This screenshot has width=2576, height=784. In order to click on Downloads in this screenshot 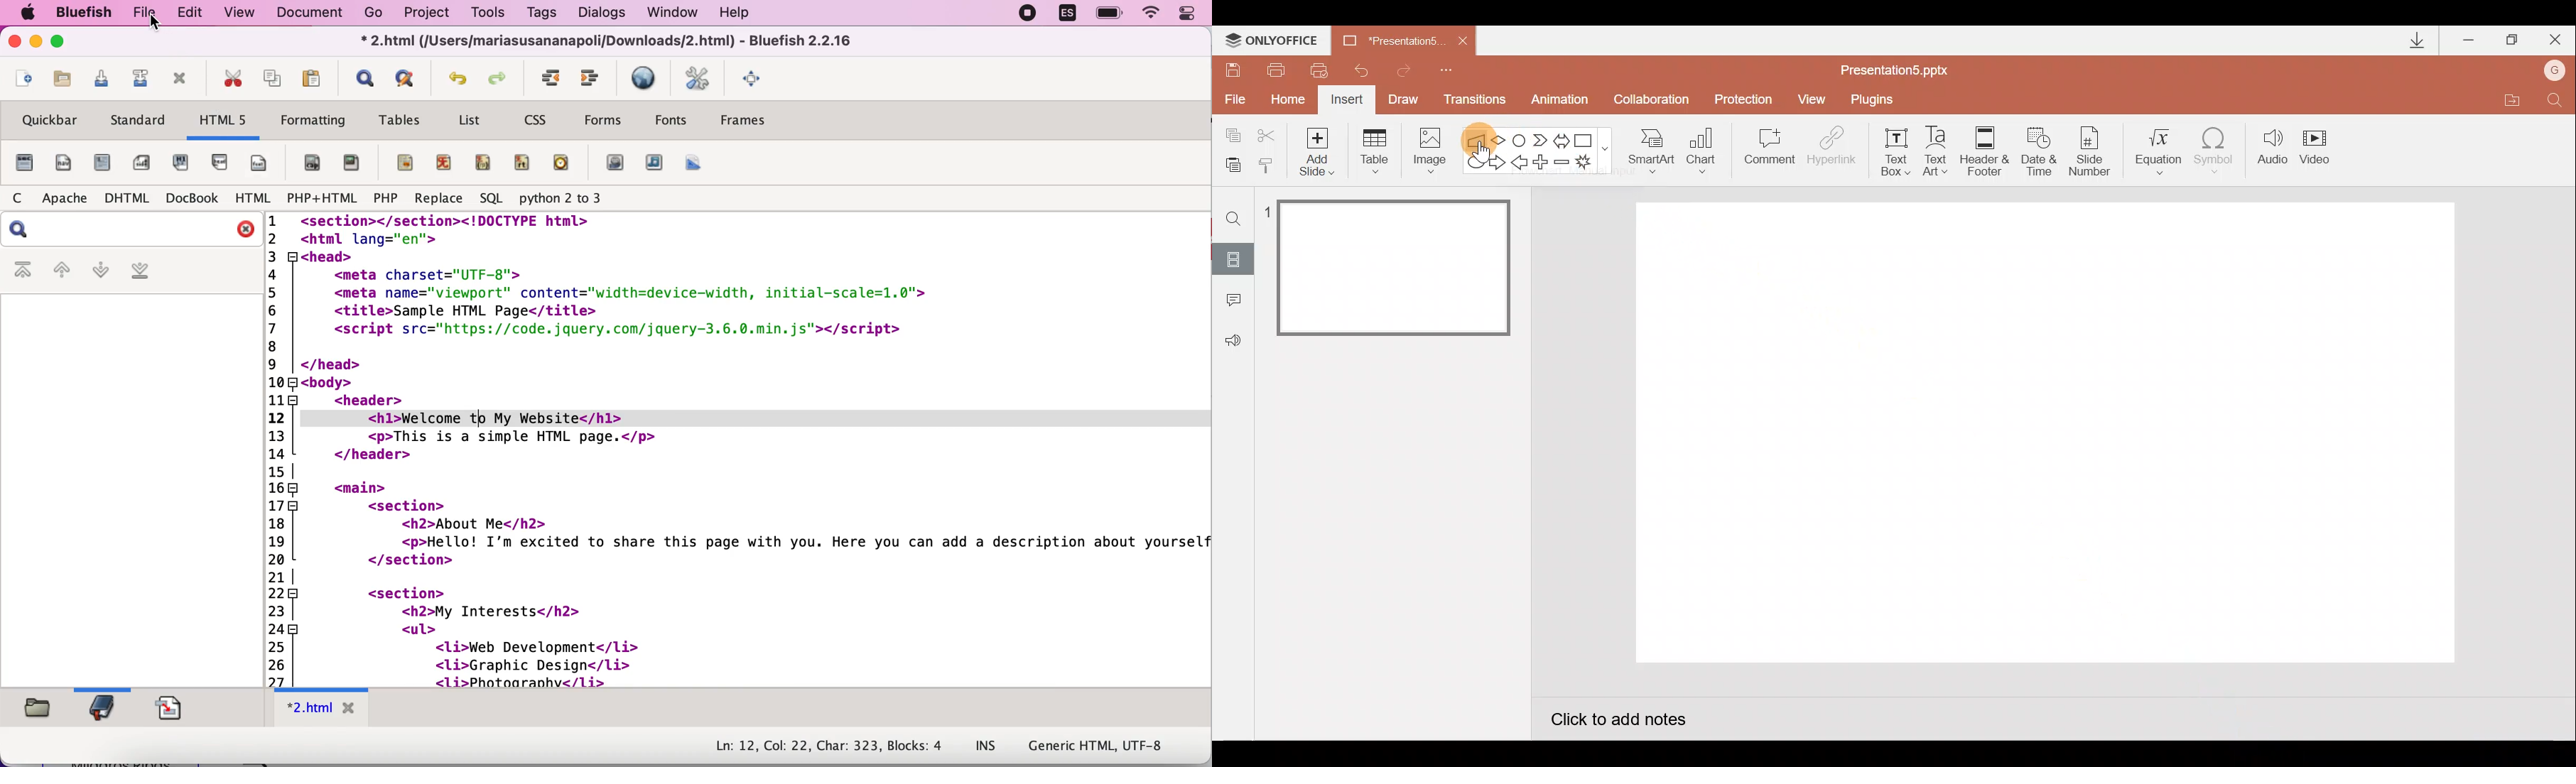, I will do `click(2415, 41)`.